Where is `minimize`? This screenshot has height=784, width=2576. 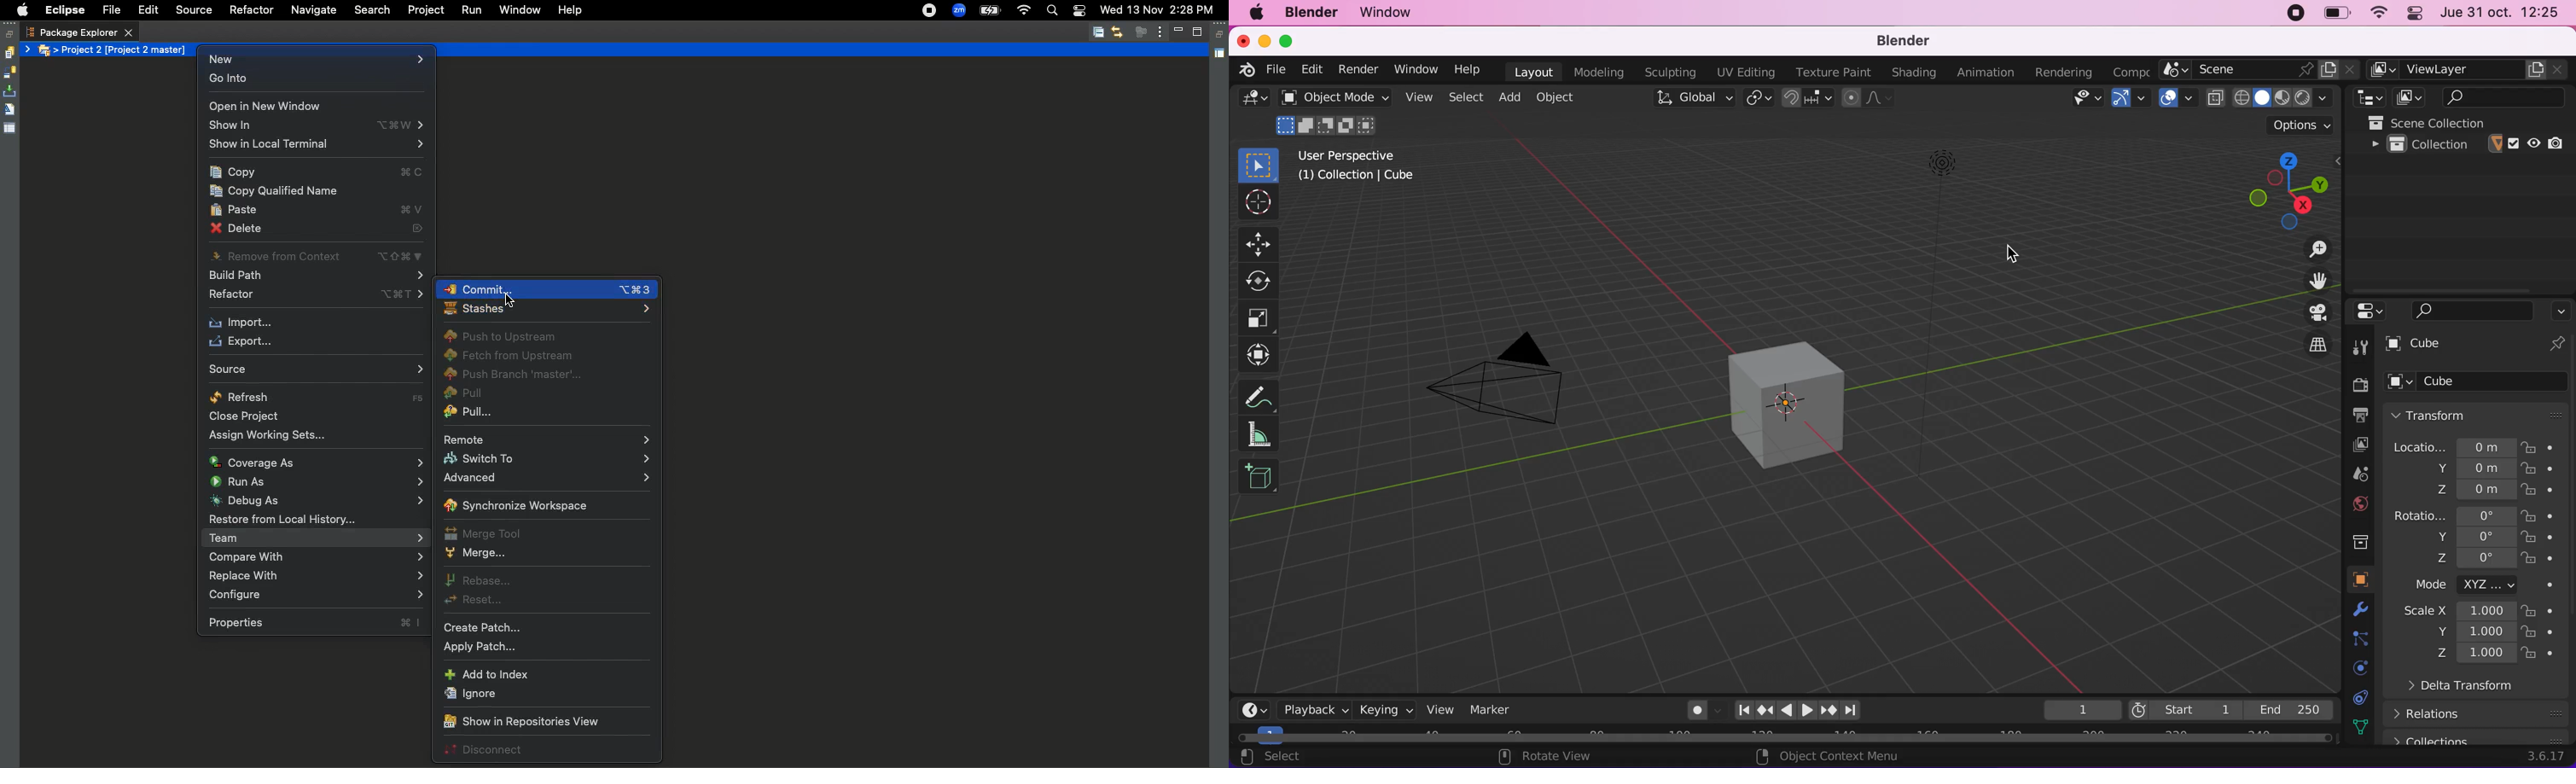 minimize is located at coordinates (1264, 42).